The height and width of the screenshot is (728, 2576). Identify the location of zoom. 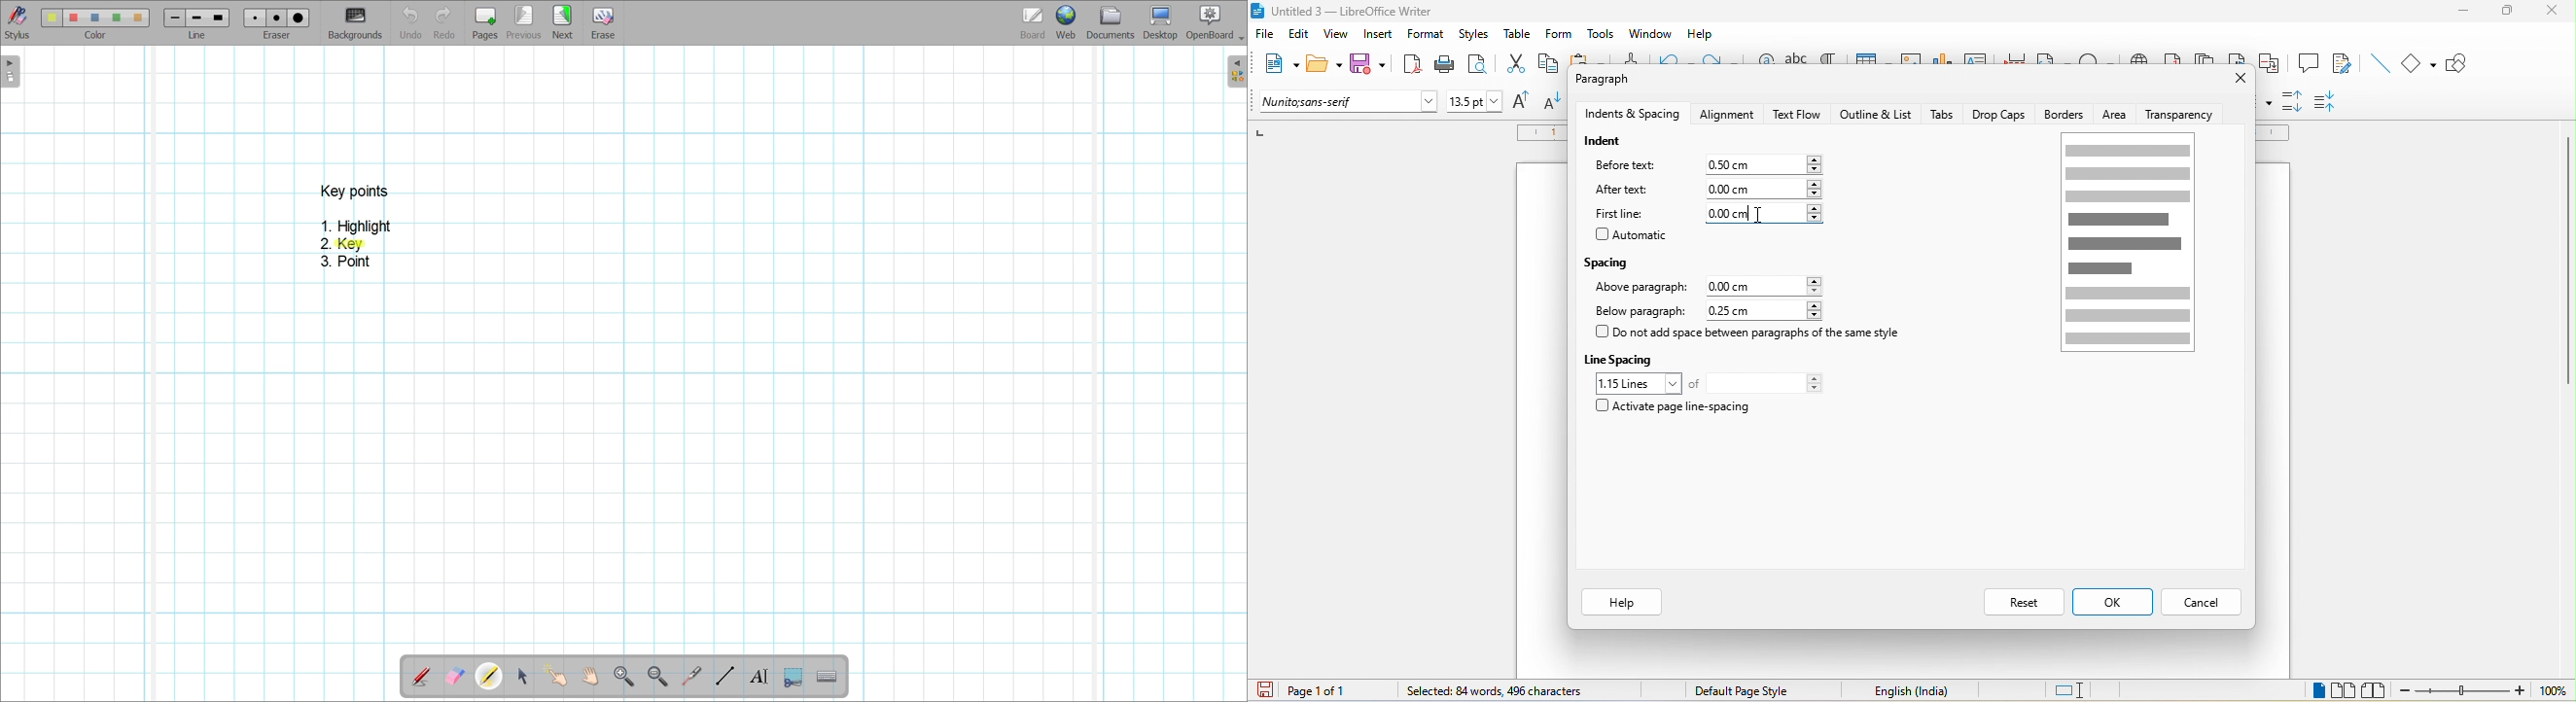
(2463, 692).